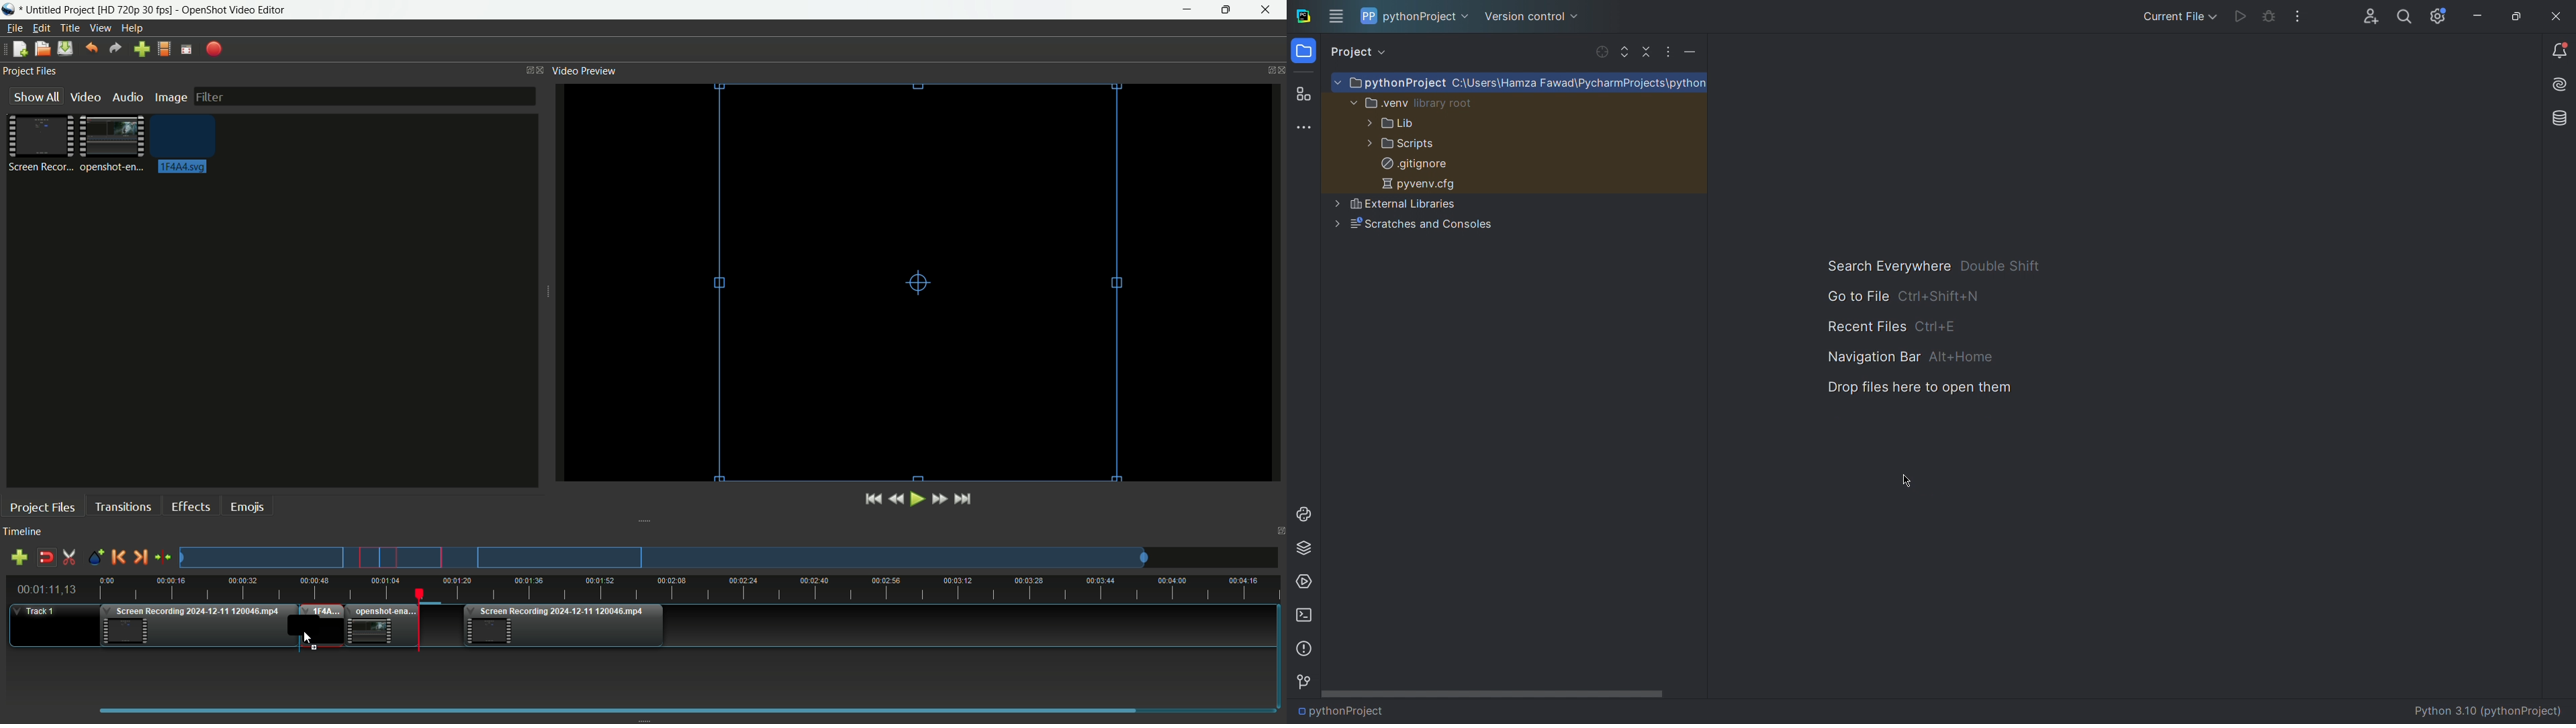 The image size is (2576, 728). What do you see at coordinates (2438, 17) in the screenshot?
I see `settings` at bounding box center [2438, 17].